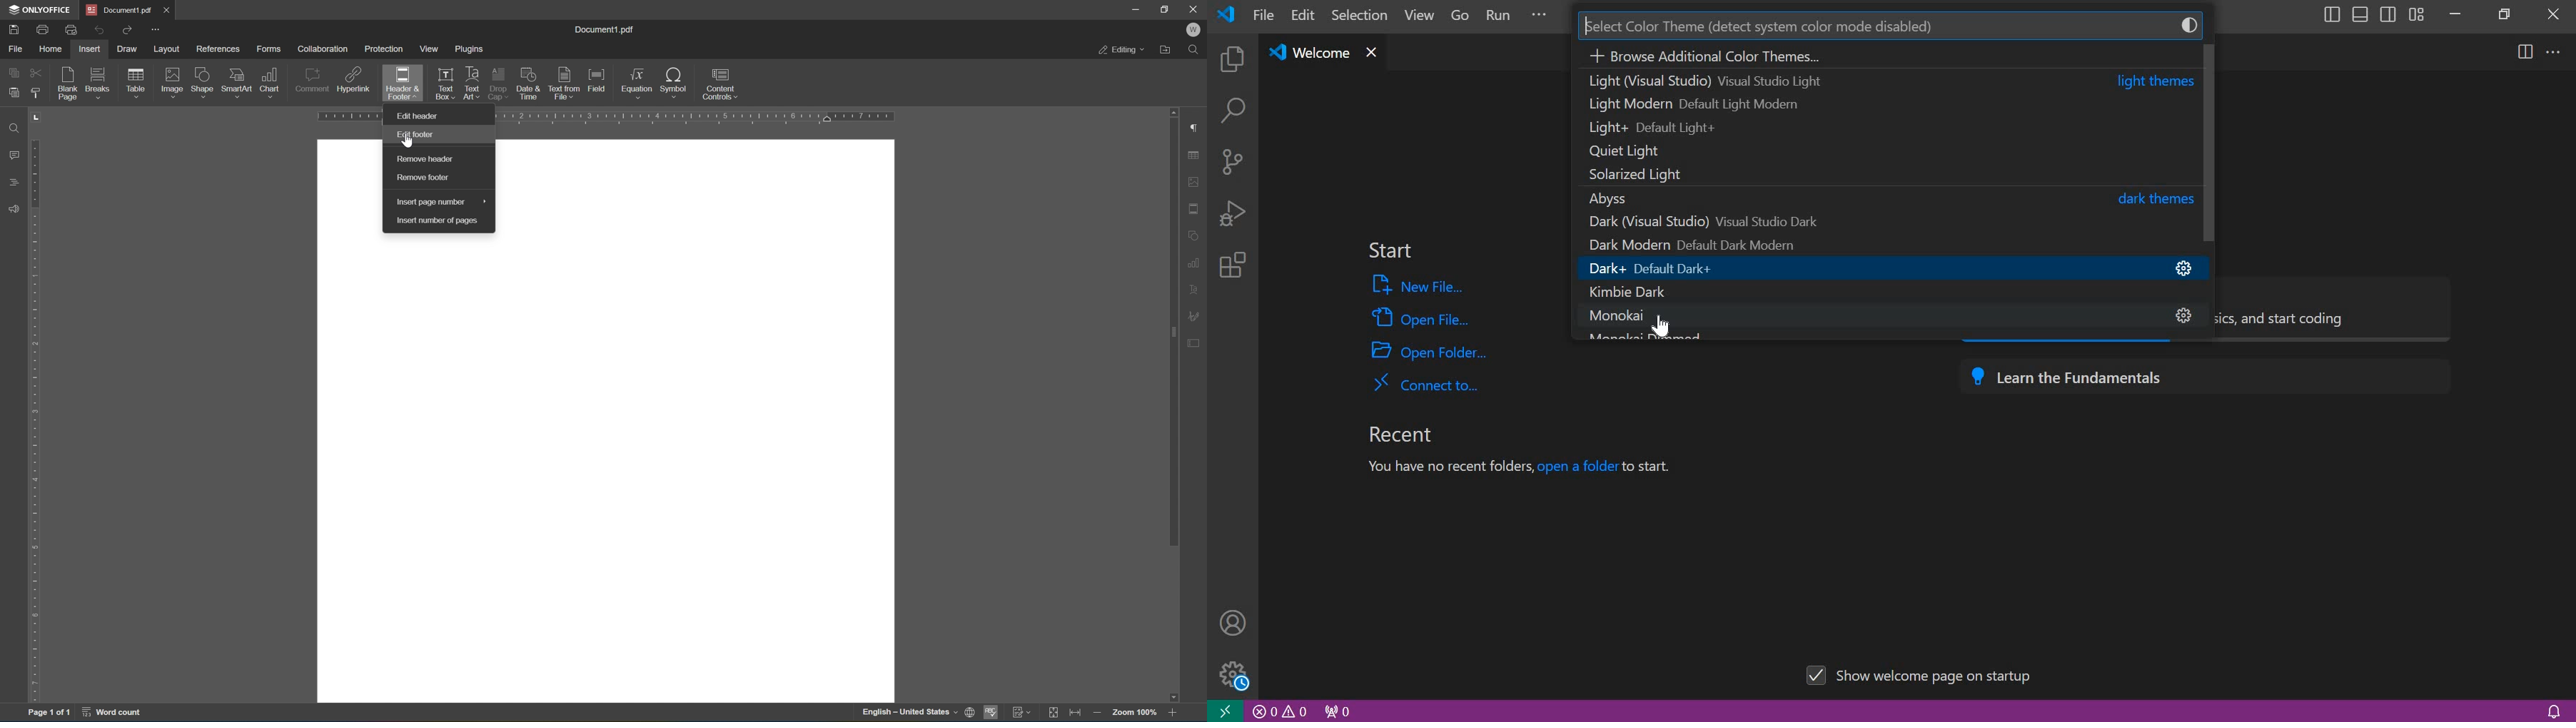  I want to click on page 1 of 1, so click(50, 710).